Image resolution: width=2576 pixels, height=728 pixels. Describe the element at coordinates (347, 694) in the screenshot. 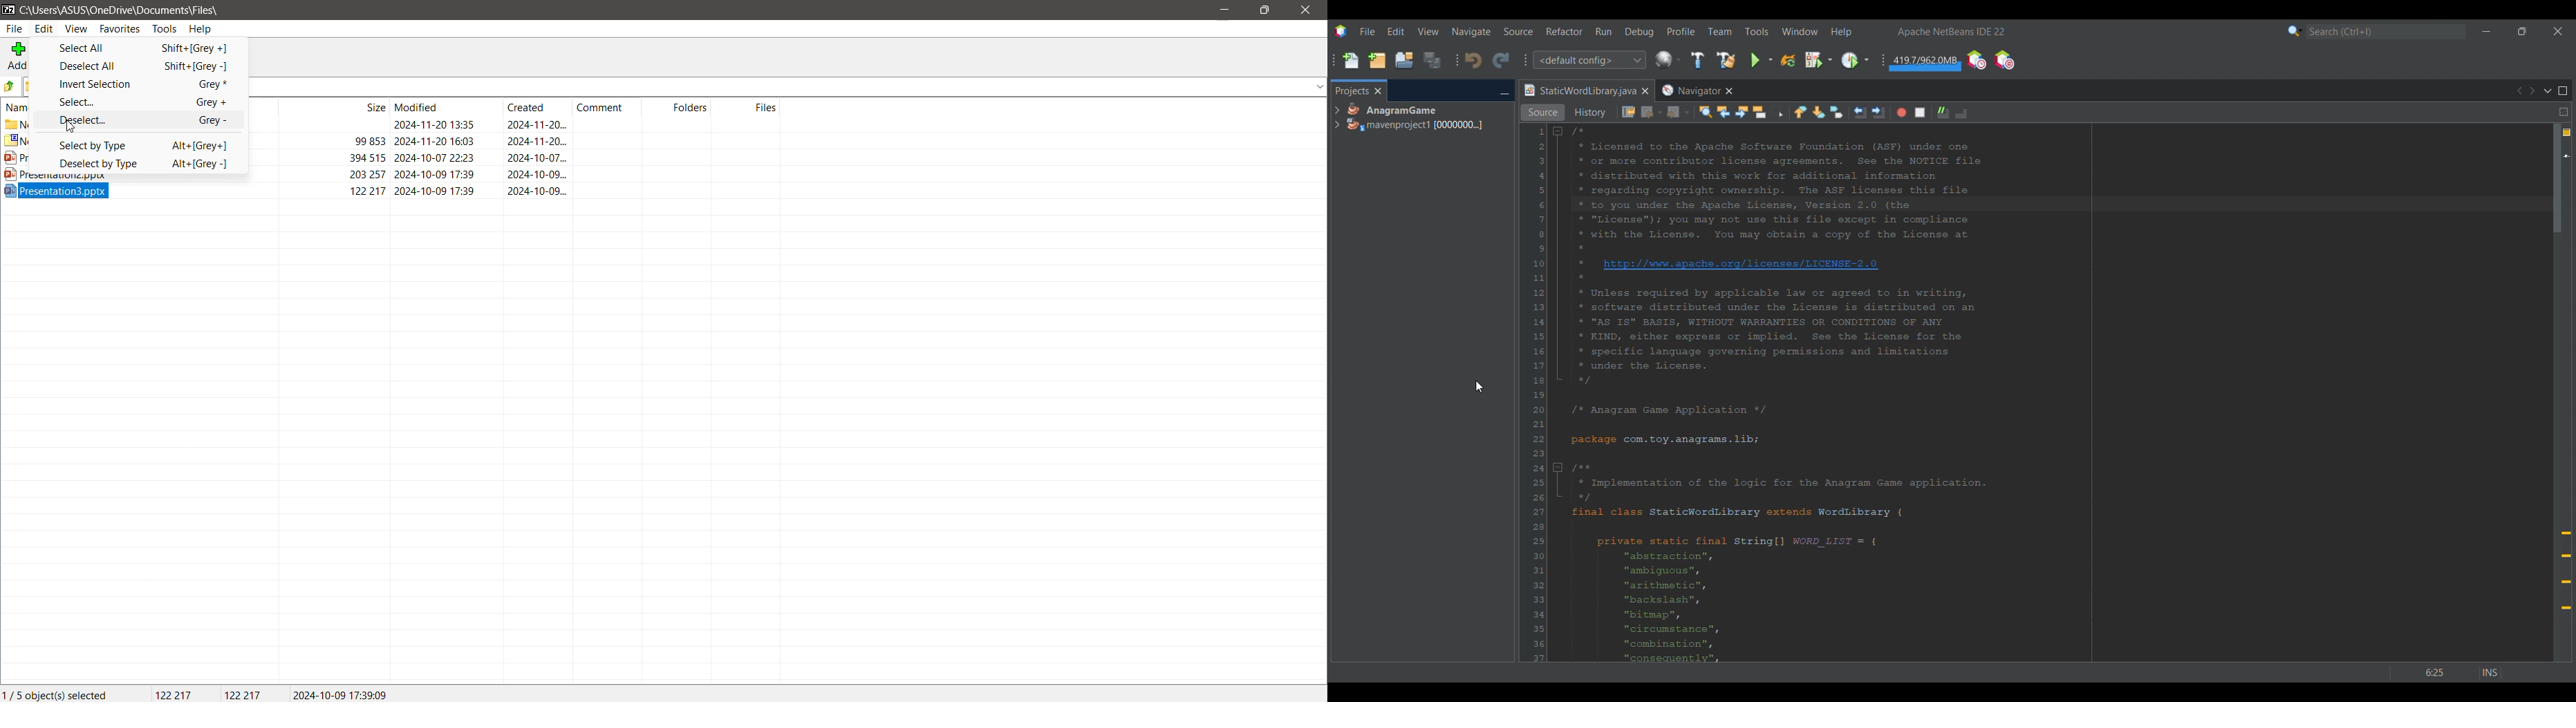

I see `Modified date of the selected file` at that location.